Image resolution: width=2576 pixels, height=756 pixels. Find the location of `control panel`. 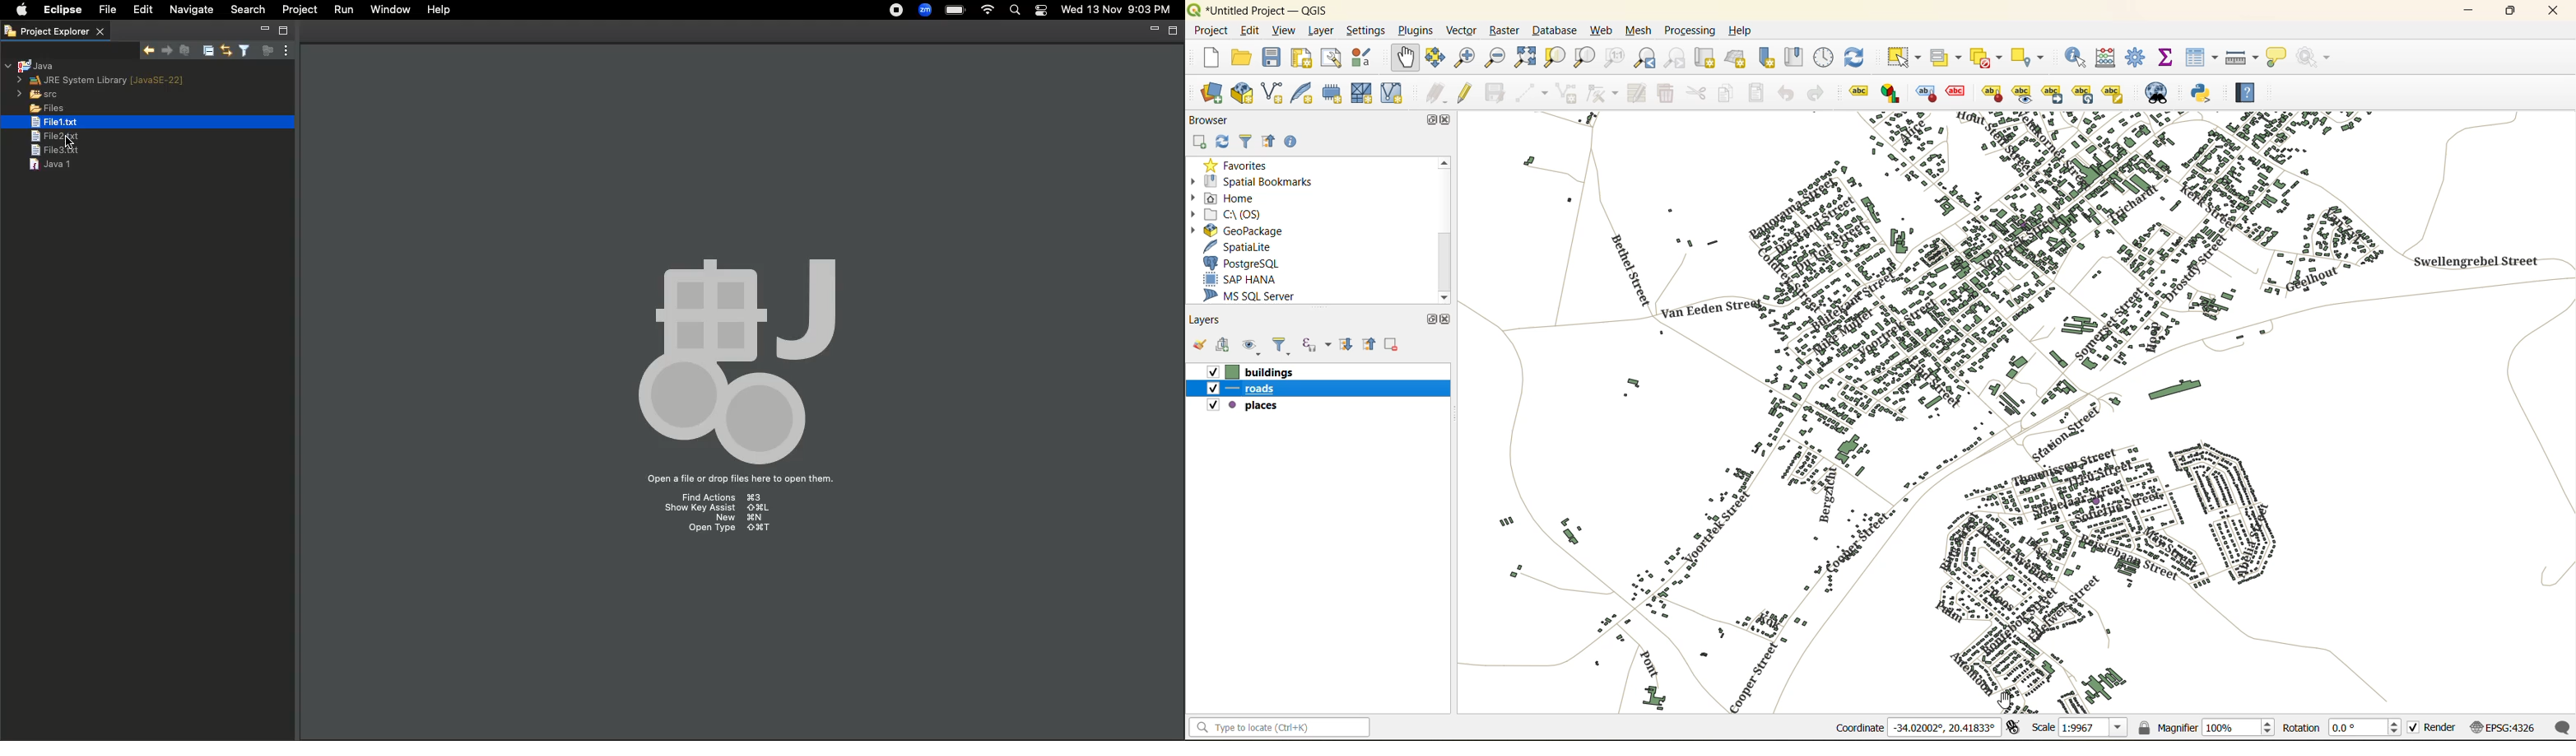

control panel is located at coordinates (1827, 59).